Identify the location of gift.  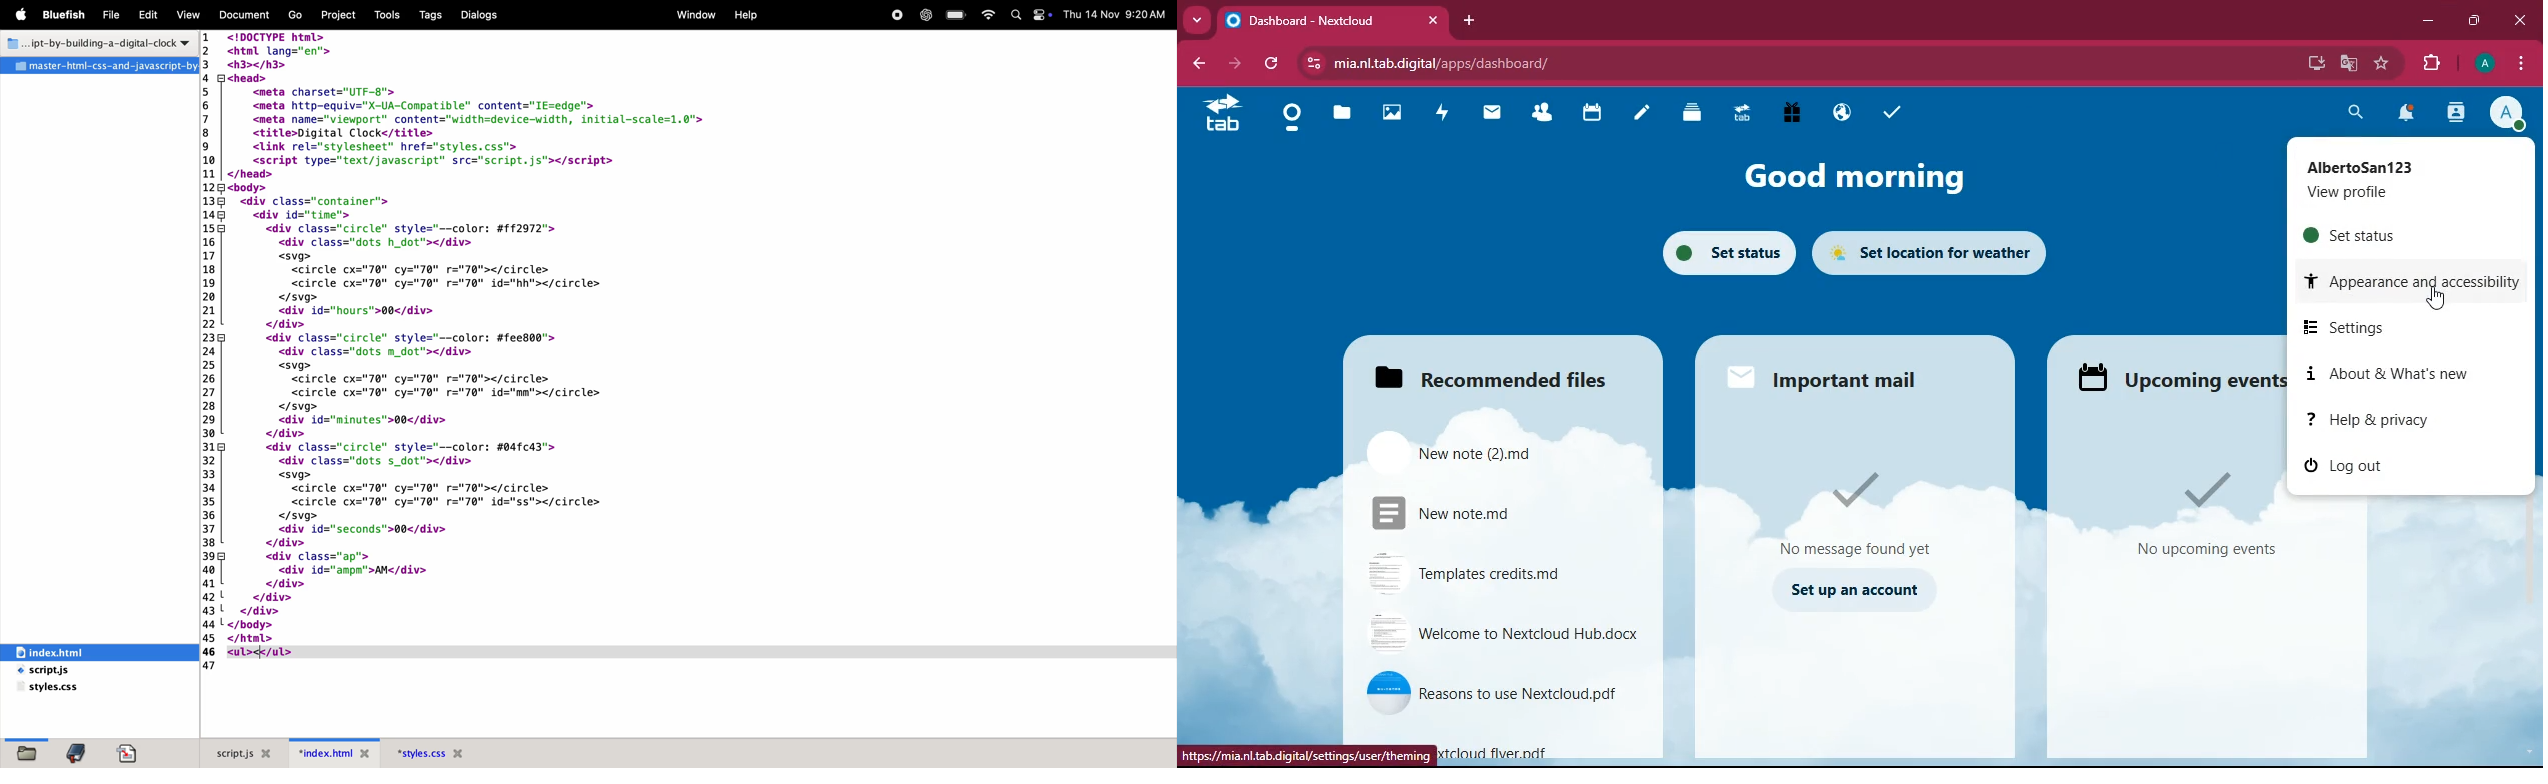
(1787, 114).